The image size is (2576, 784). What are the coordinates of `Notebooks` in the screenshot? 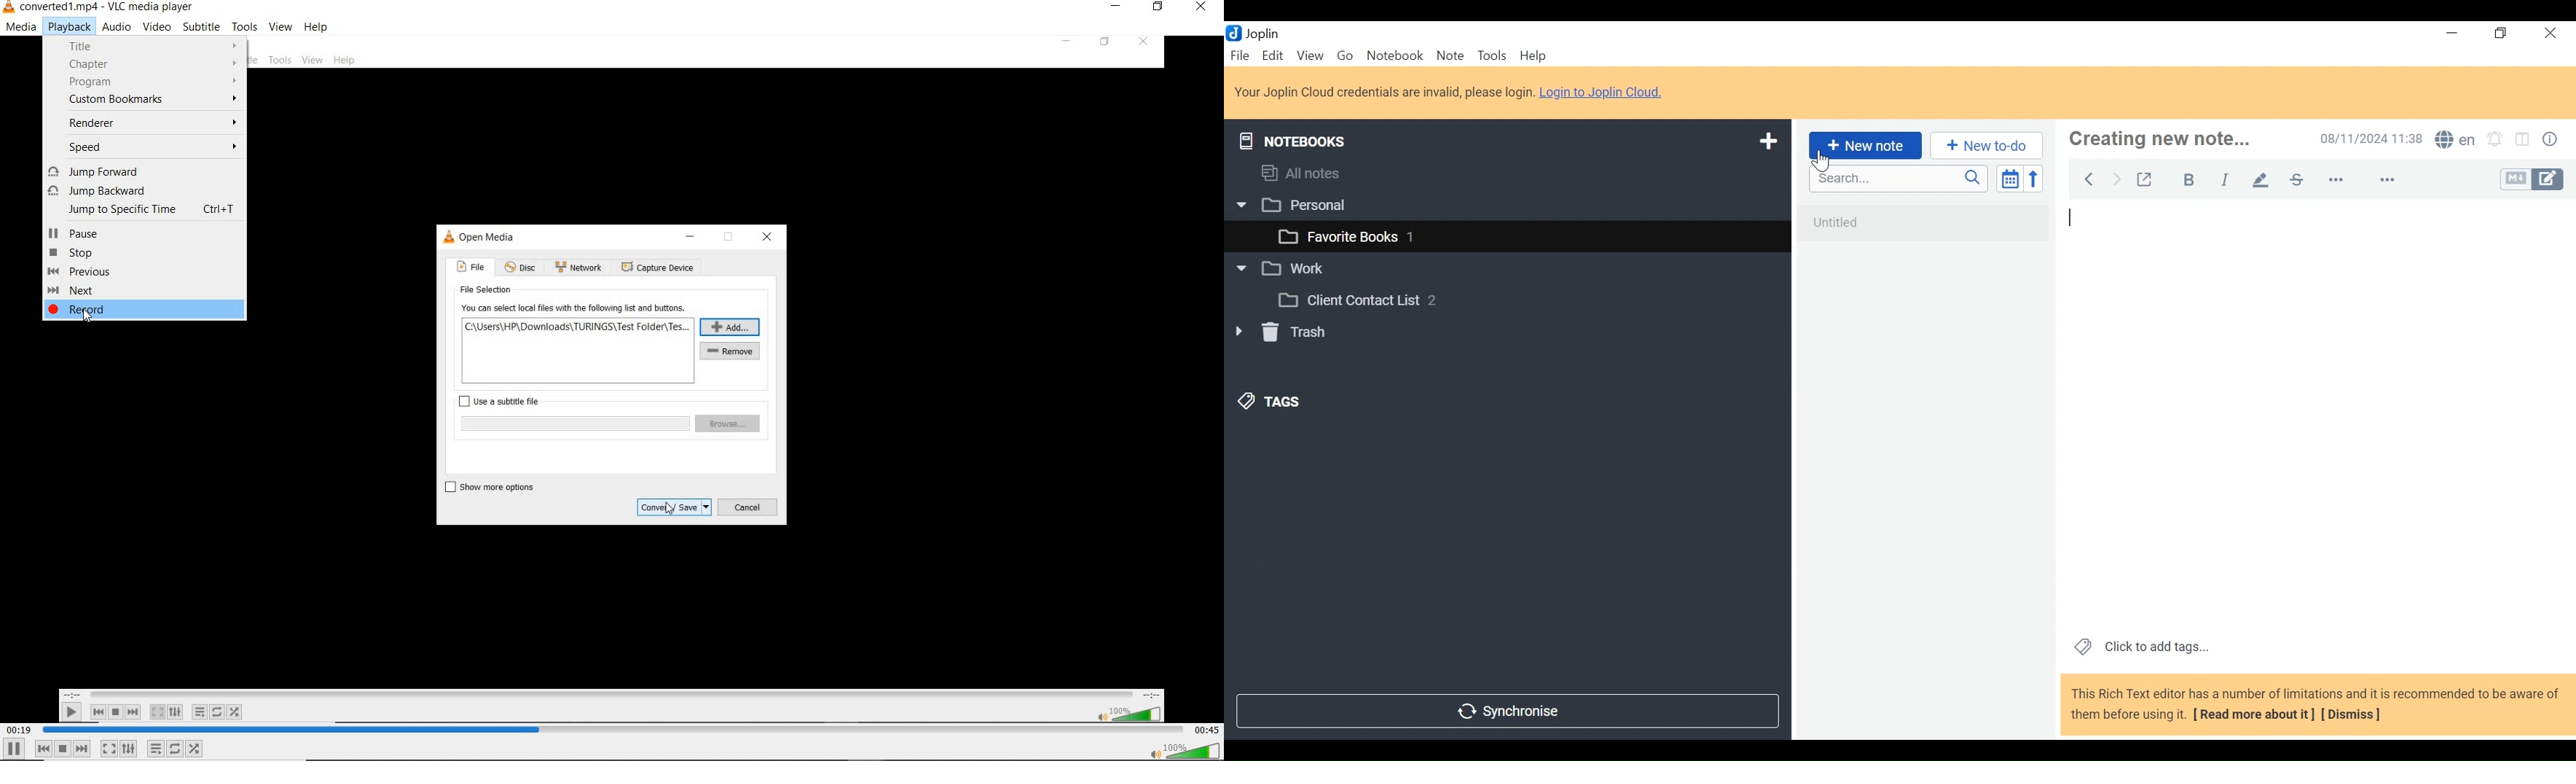 It's located at (1291, 141).